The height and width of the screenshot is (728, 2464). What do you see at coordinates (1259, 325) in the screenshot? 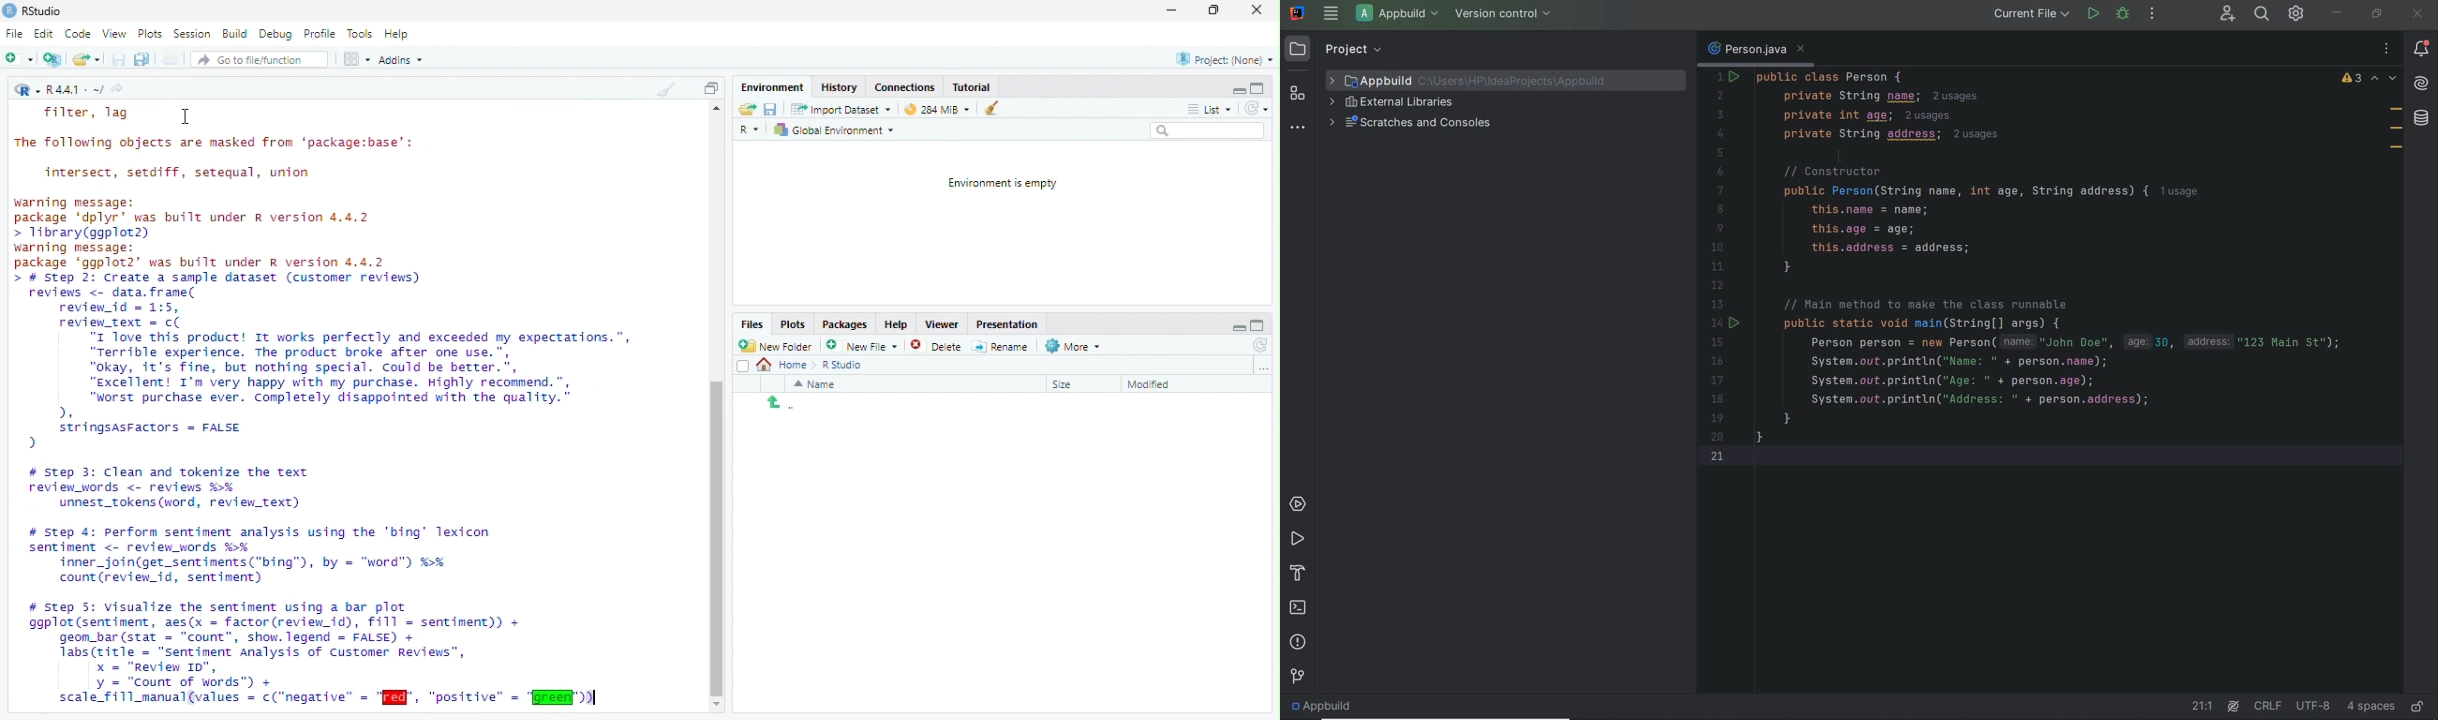
I see `Maximize` at bounding box center [1259, 325].